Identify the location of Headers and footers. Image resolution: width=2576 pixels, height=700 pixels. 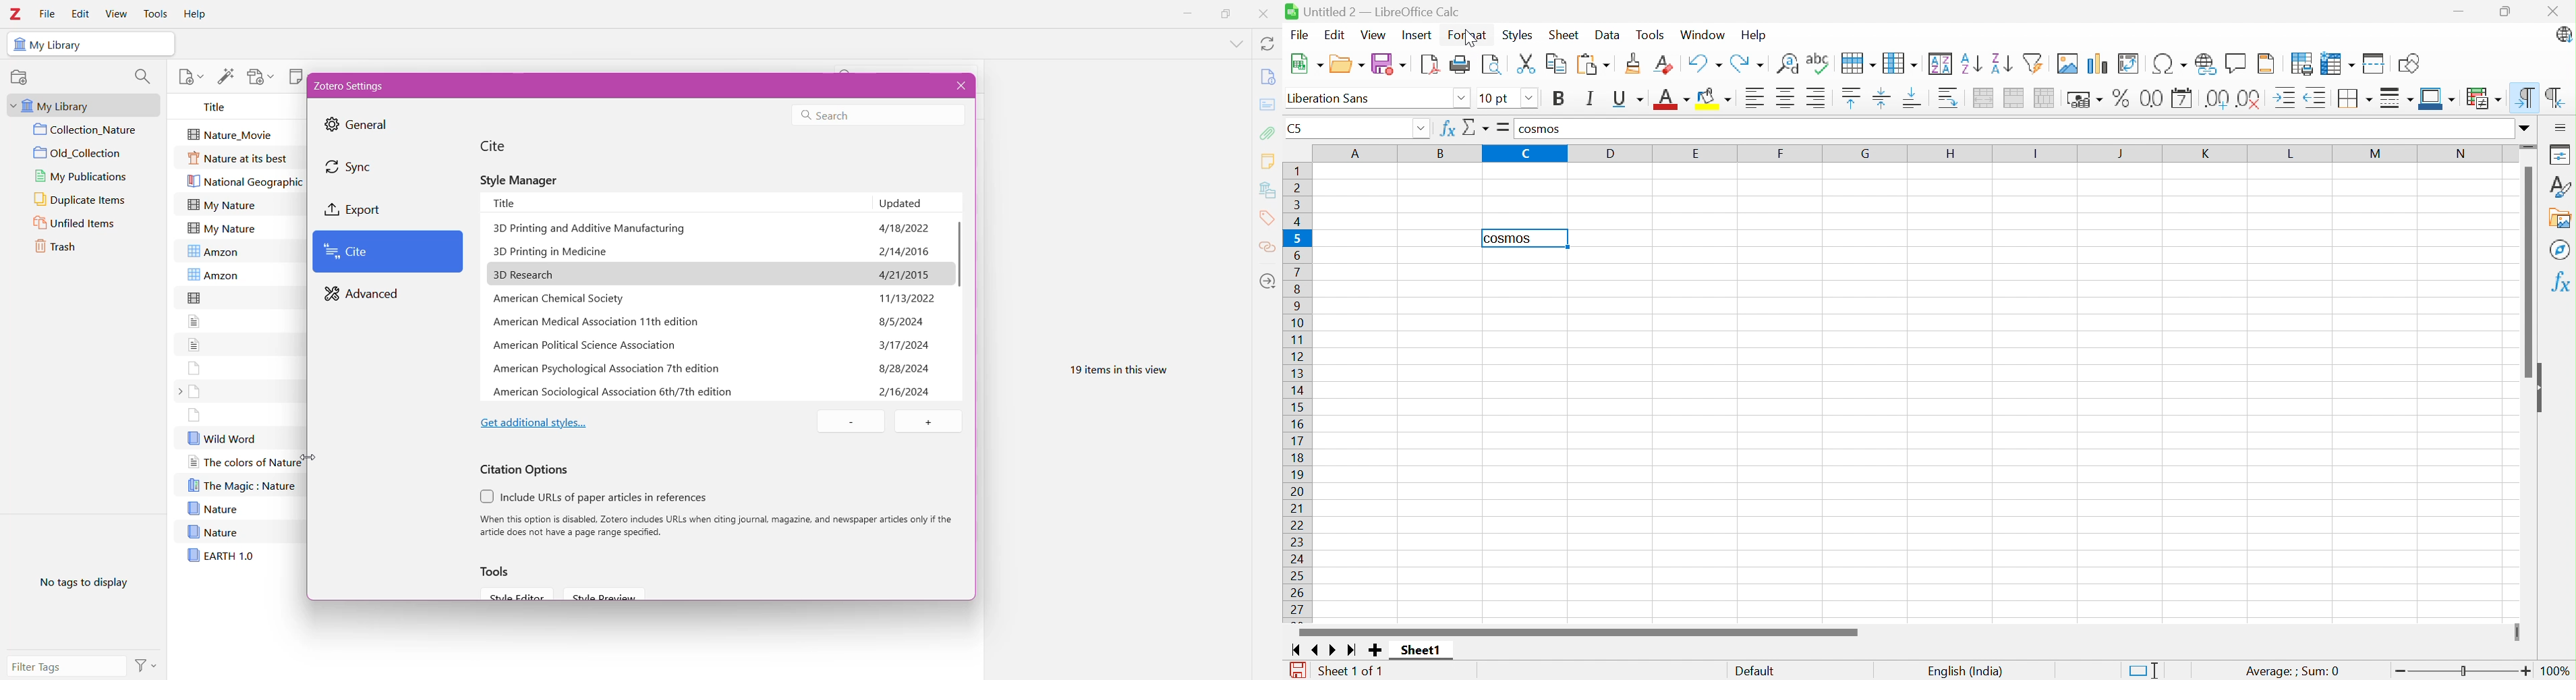
(2267, 63).